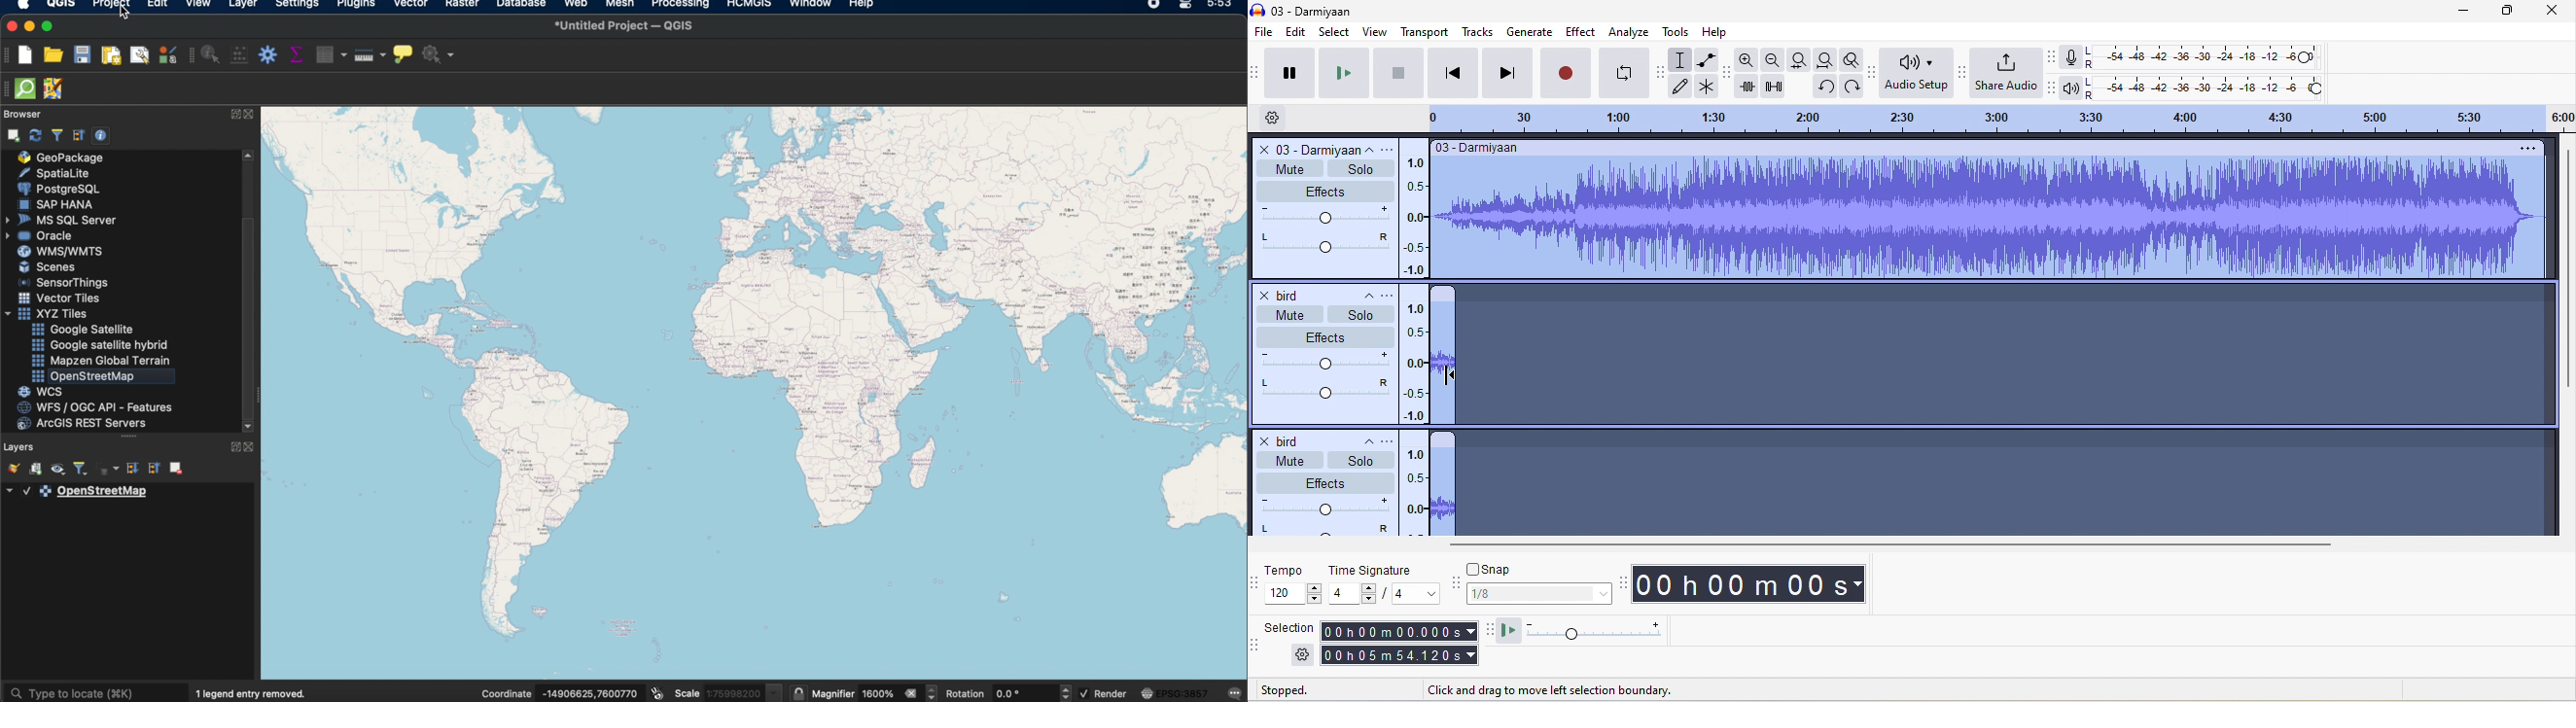 Image resolution: width=2576 pixels, height=728 pixels. What do you see at coordinates (750, 5) in the screenshot?
I see `HCMGIS` at bounding box center [750, 5].